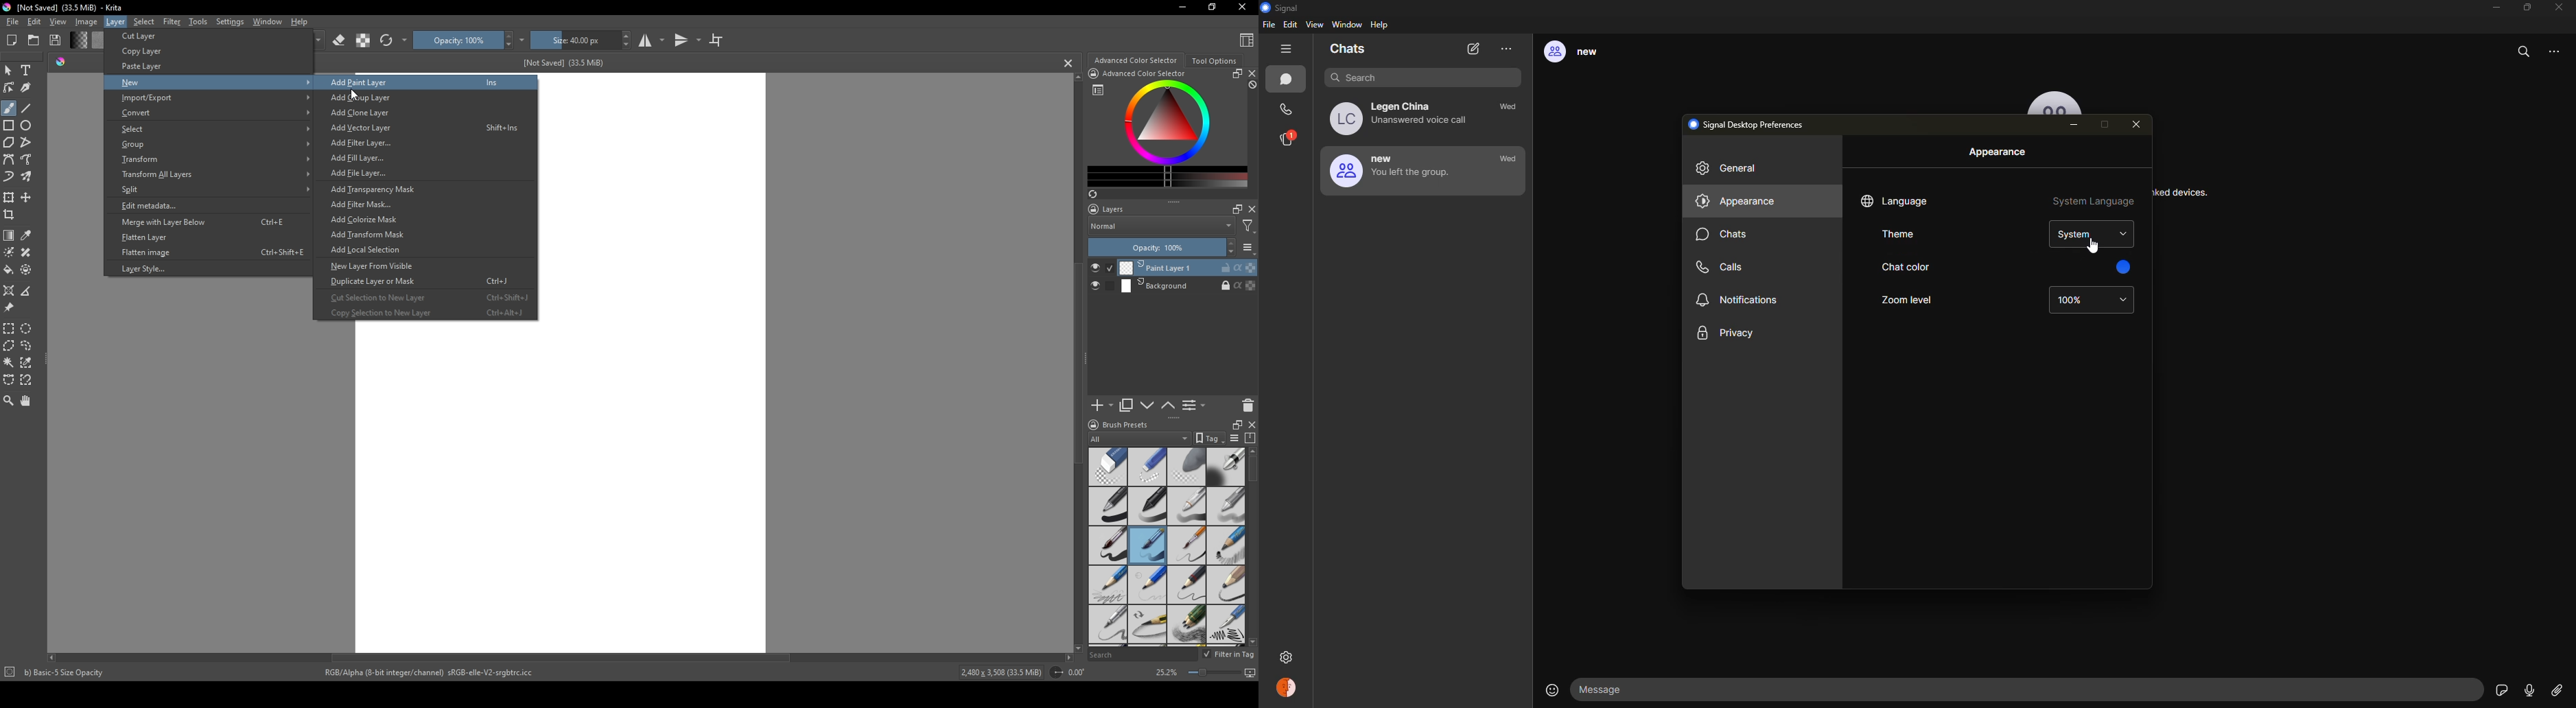 The height and width of the screenshot is (728, 2576). Describe the element at coordinates (1288, 689) in the screenshot. I see `profile` at that location.